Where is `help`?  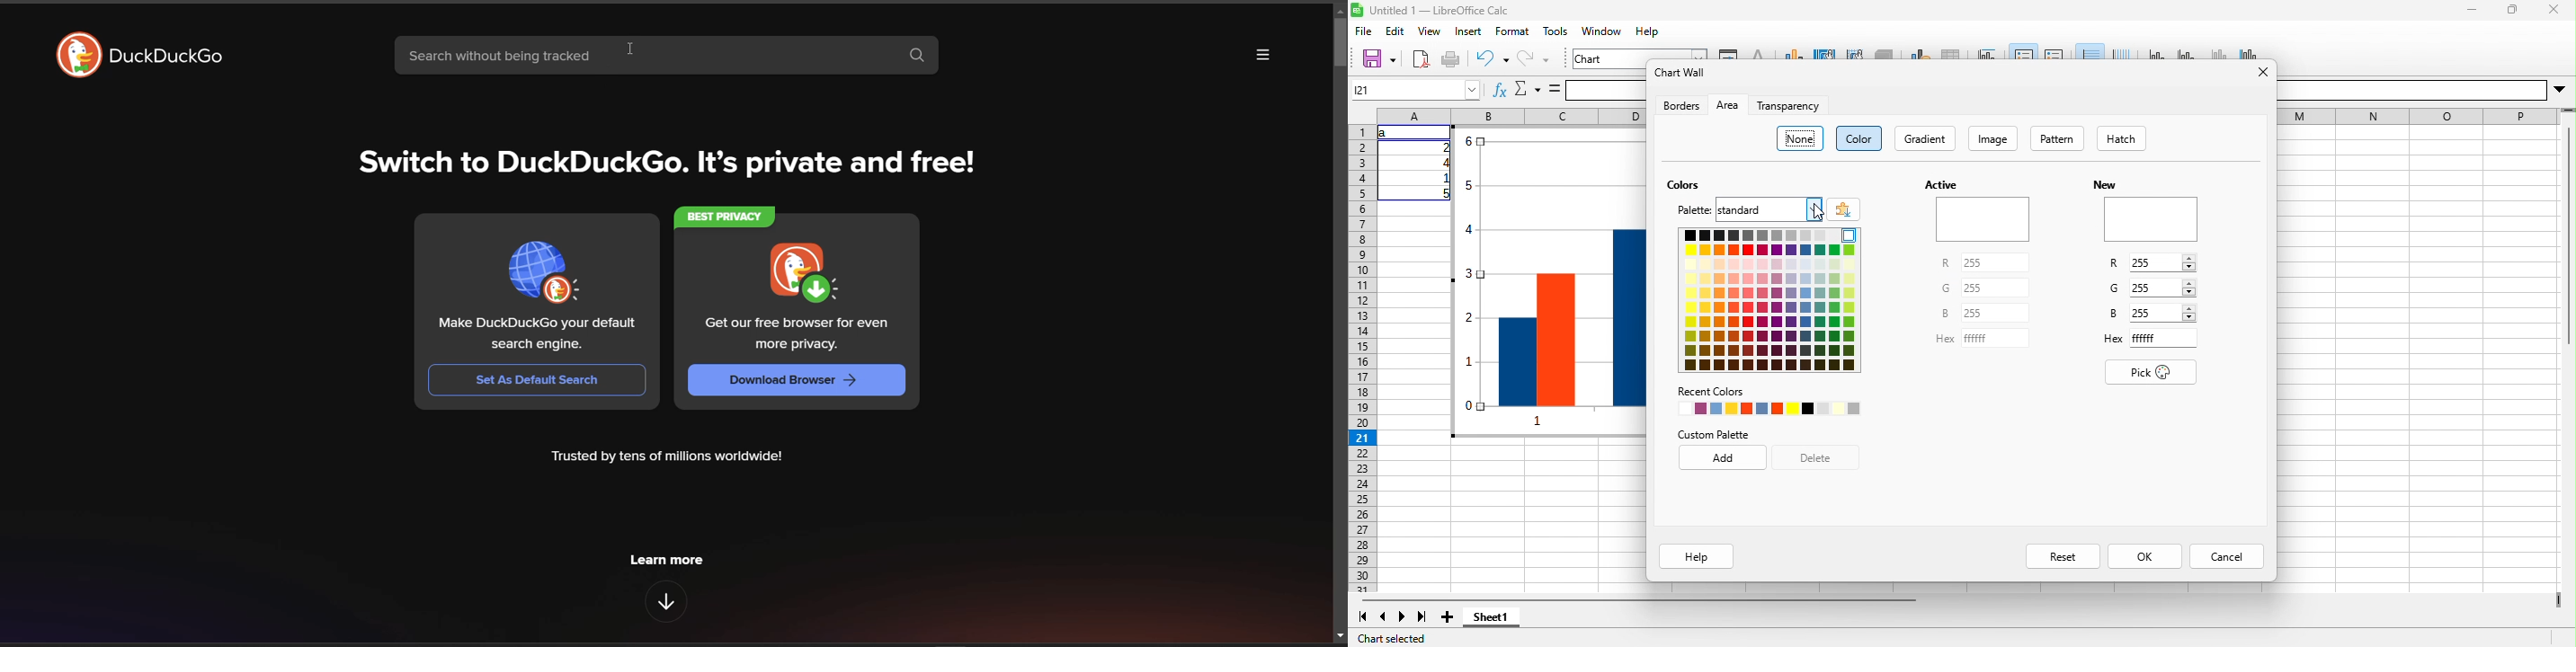
help is located at coordinates (1697, 556).